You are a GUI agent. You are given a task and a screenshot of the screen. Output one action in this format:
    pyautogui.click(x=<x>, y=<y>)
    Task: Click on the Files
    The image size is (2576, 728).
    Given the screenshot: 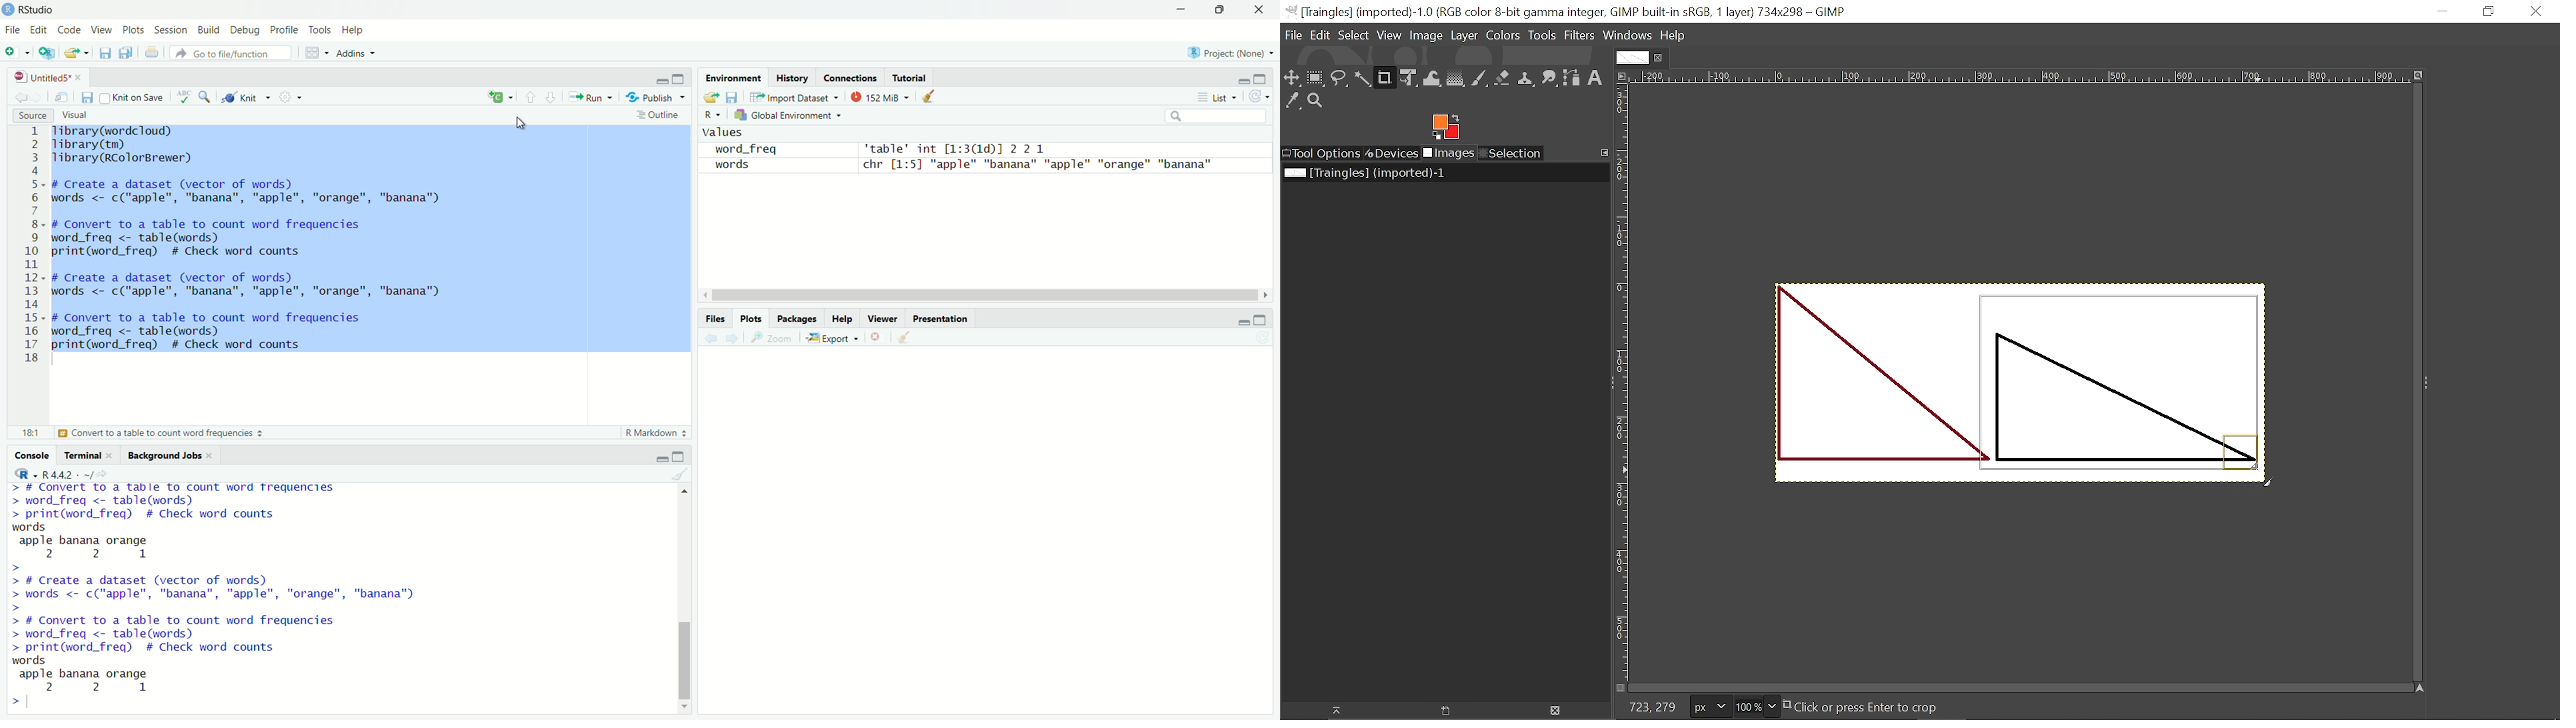 What is the action you would take?
    pyautogui.click(x=720, y=319)
    